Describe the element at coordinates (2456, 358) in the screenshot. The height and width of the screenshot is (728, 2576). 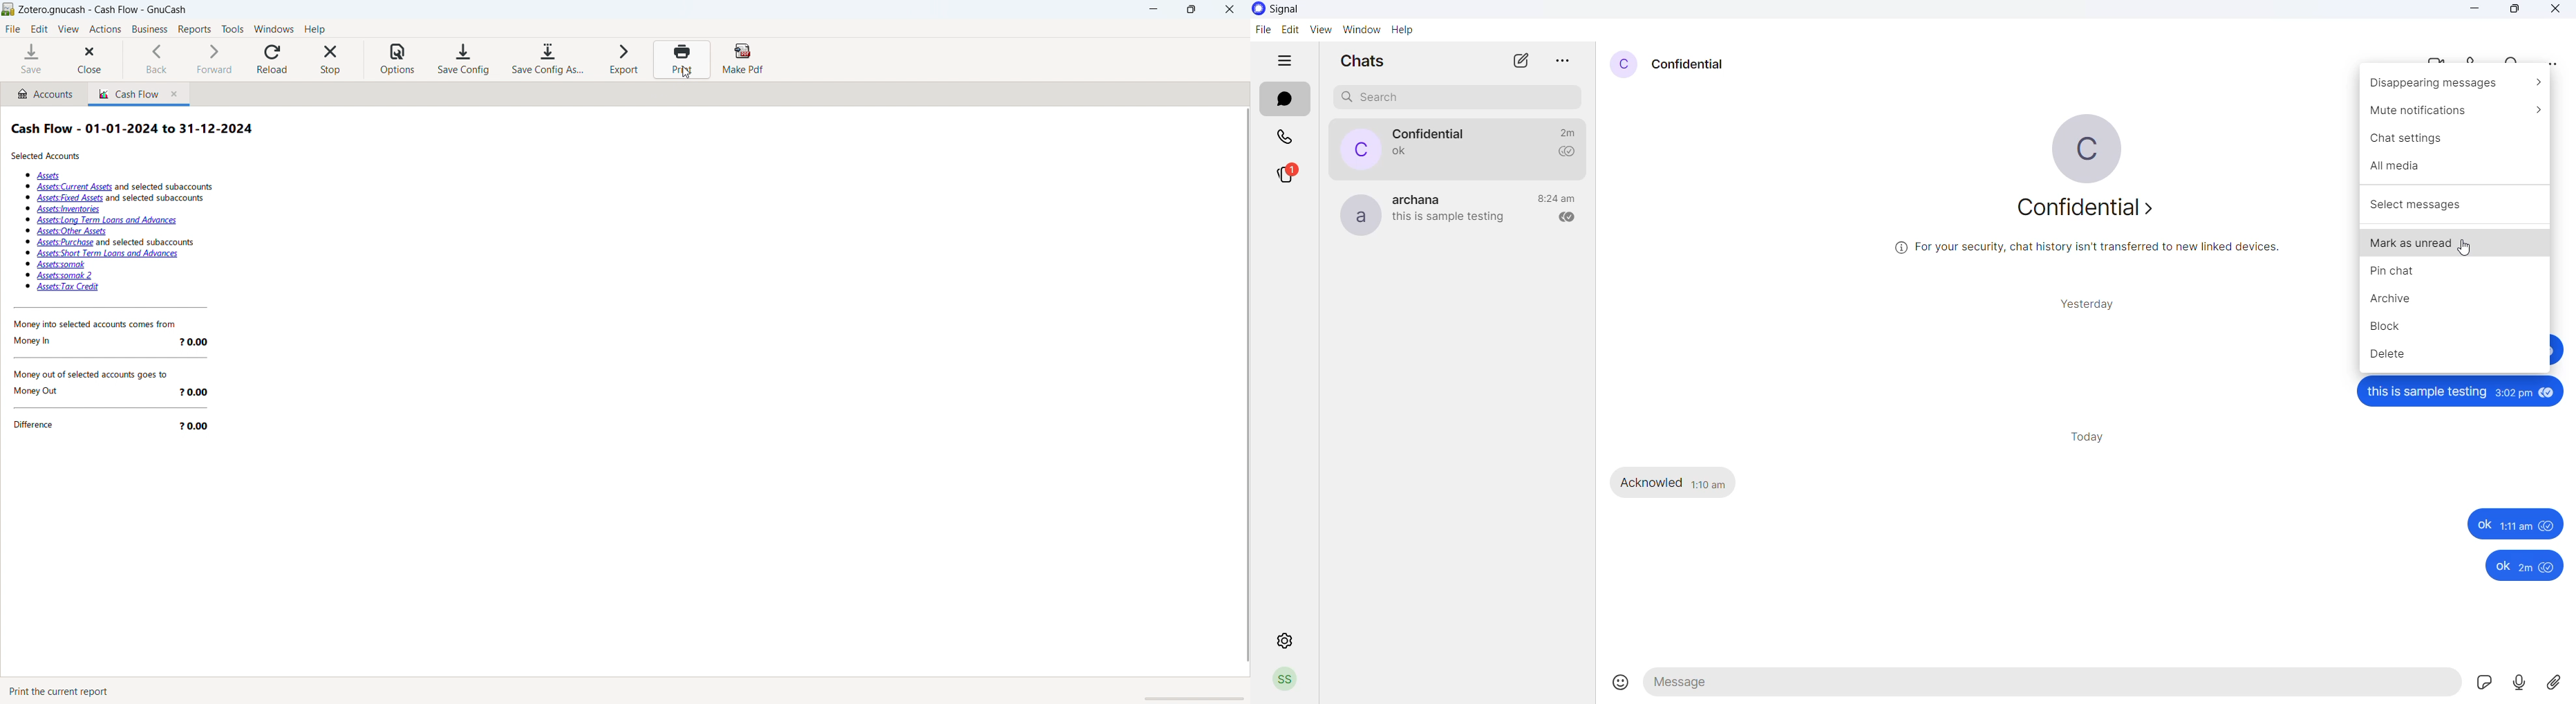
I see `delete` at that location.